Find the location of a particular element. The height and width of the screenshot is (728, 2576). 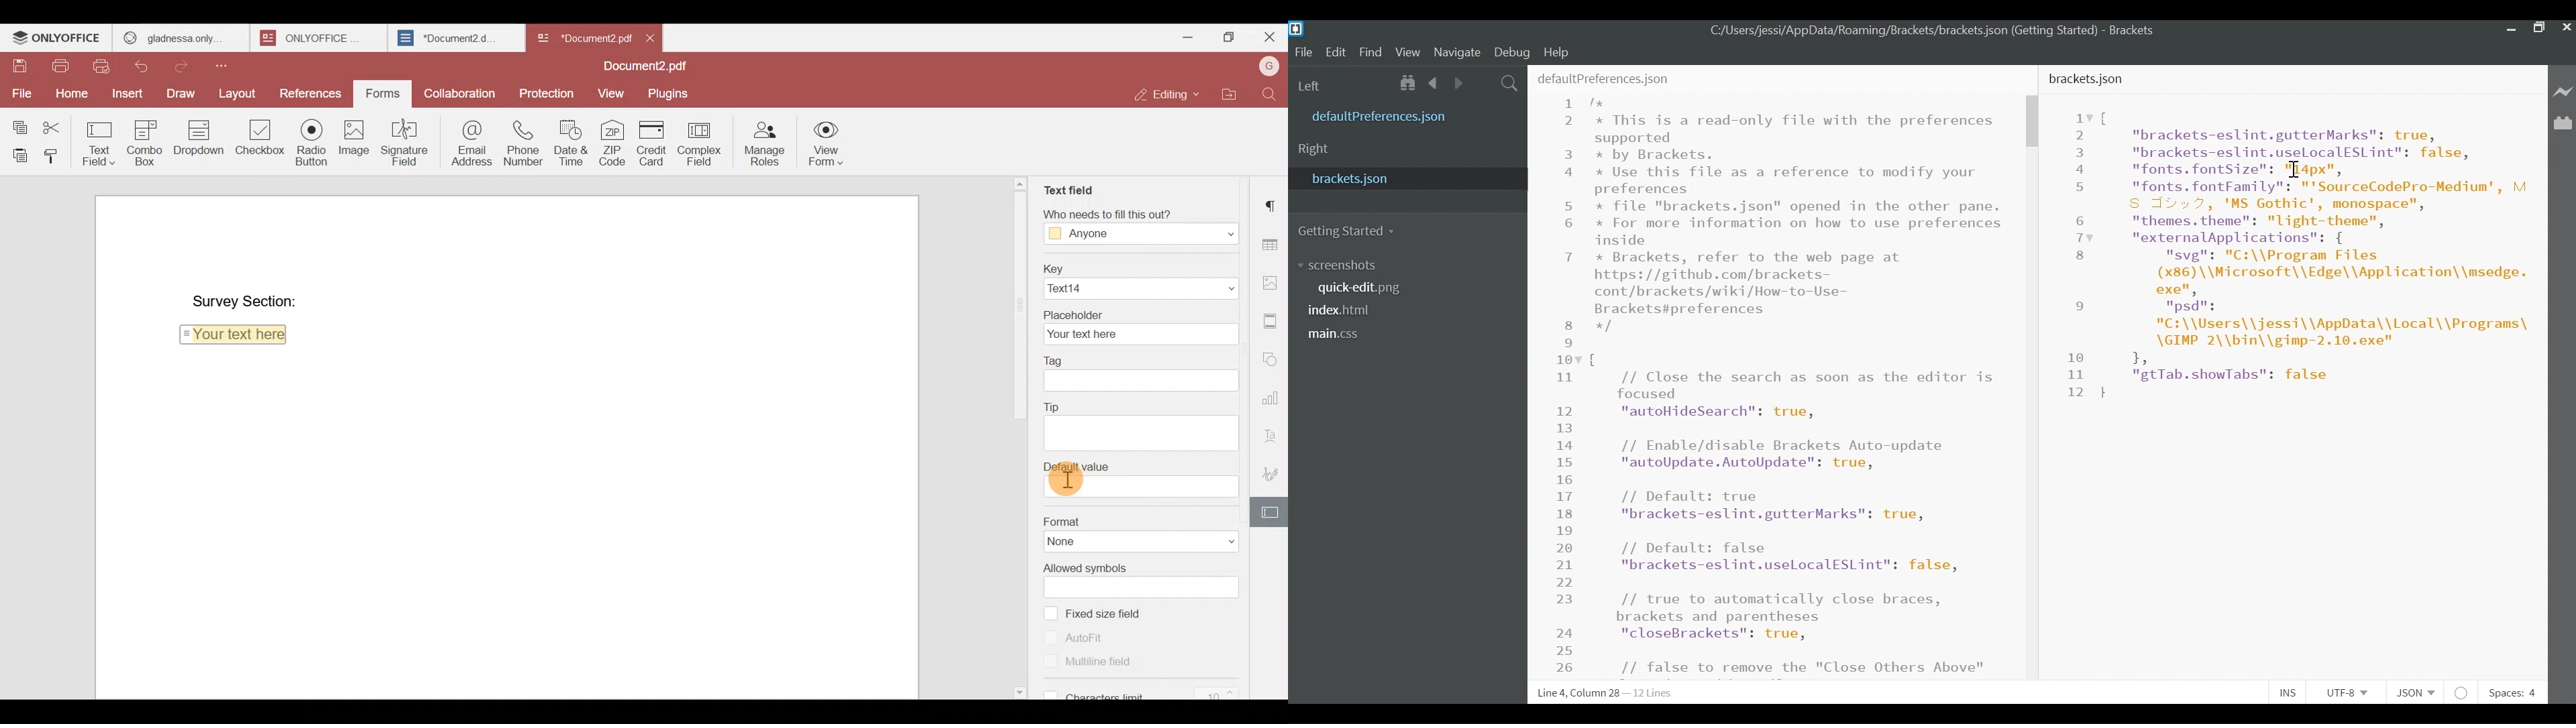

quick-edit.png File is located at coordinates (1362, 288).